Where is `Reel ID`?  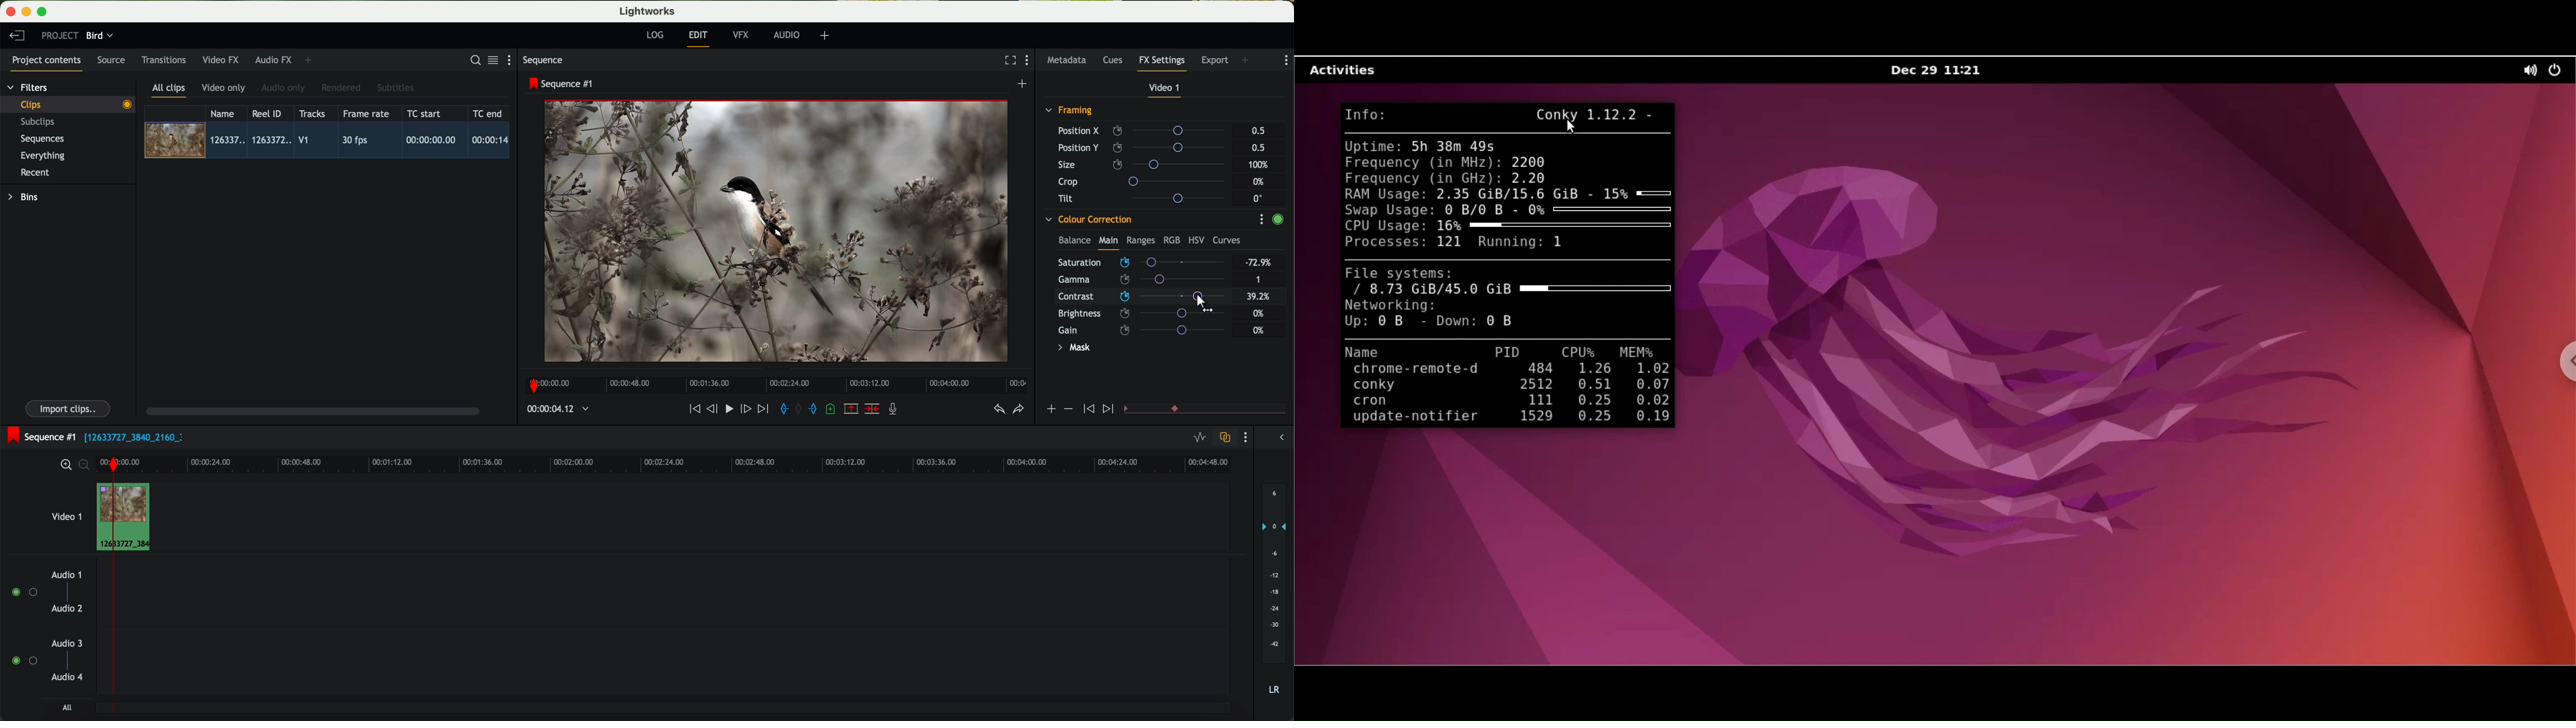
Reel ID is located at coordinates (270, 113).